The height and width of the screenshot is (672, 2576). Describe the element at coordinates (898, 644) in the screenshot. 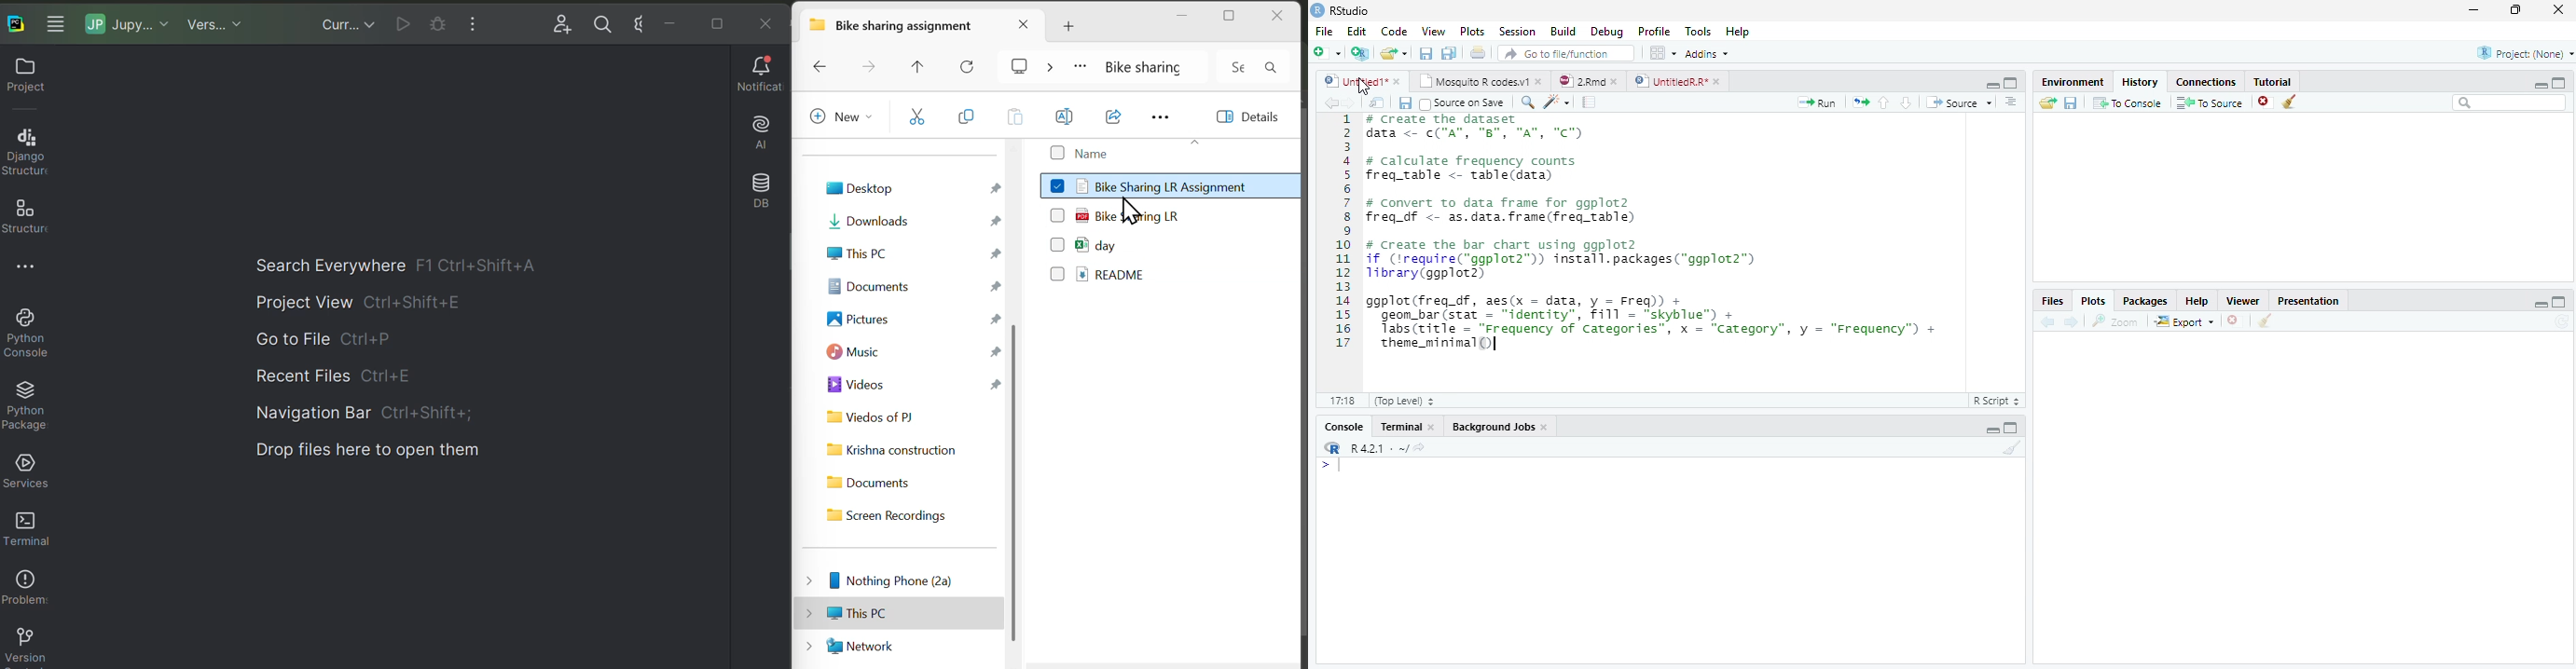

I see `Network` at that location.